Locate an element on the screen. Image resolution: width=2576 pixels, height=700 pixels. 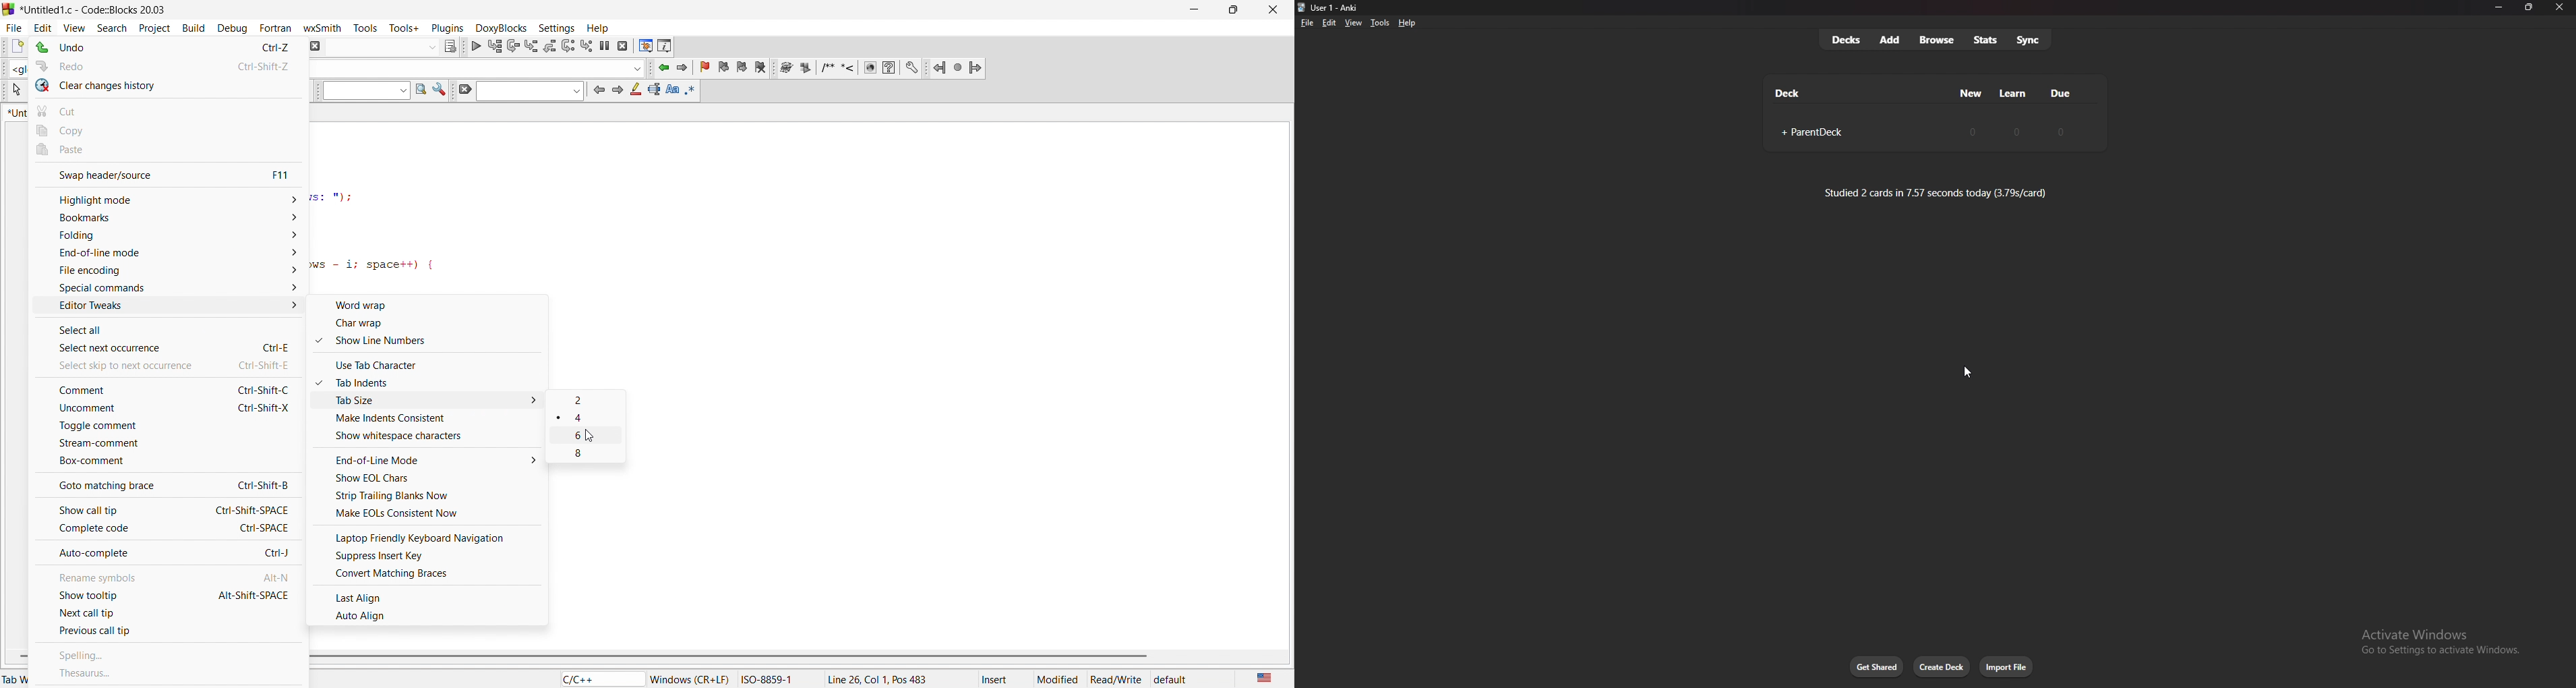
User 1 - Anki is located at coordinates (1338, 8).